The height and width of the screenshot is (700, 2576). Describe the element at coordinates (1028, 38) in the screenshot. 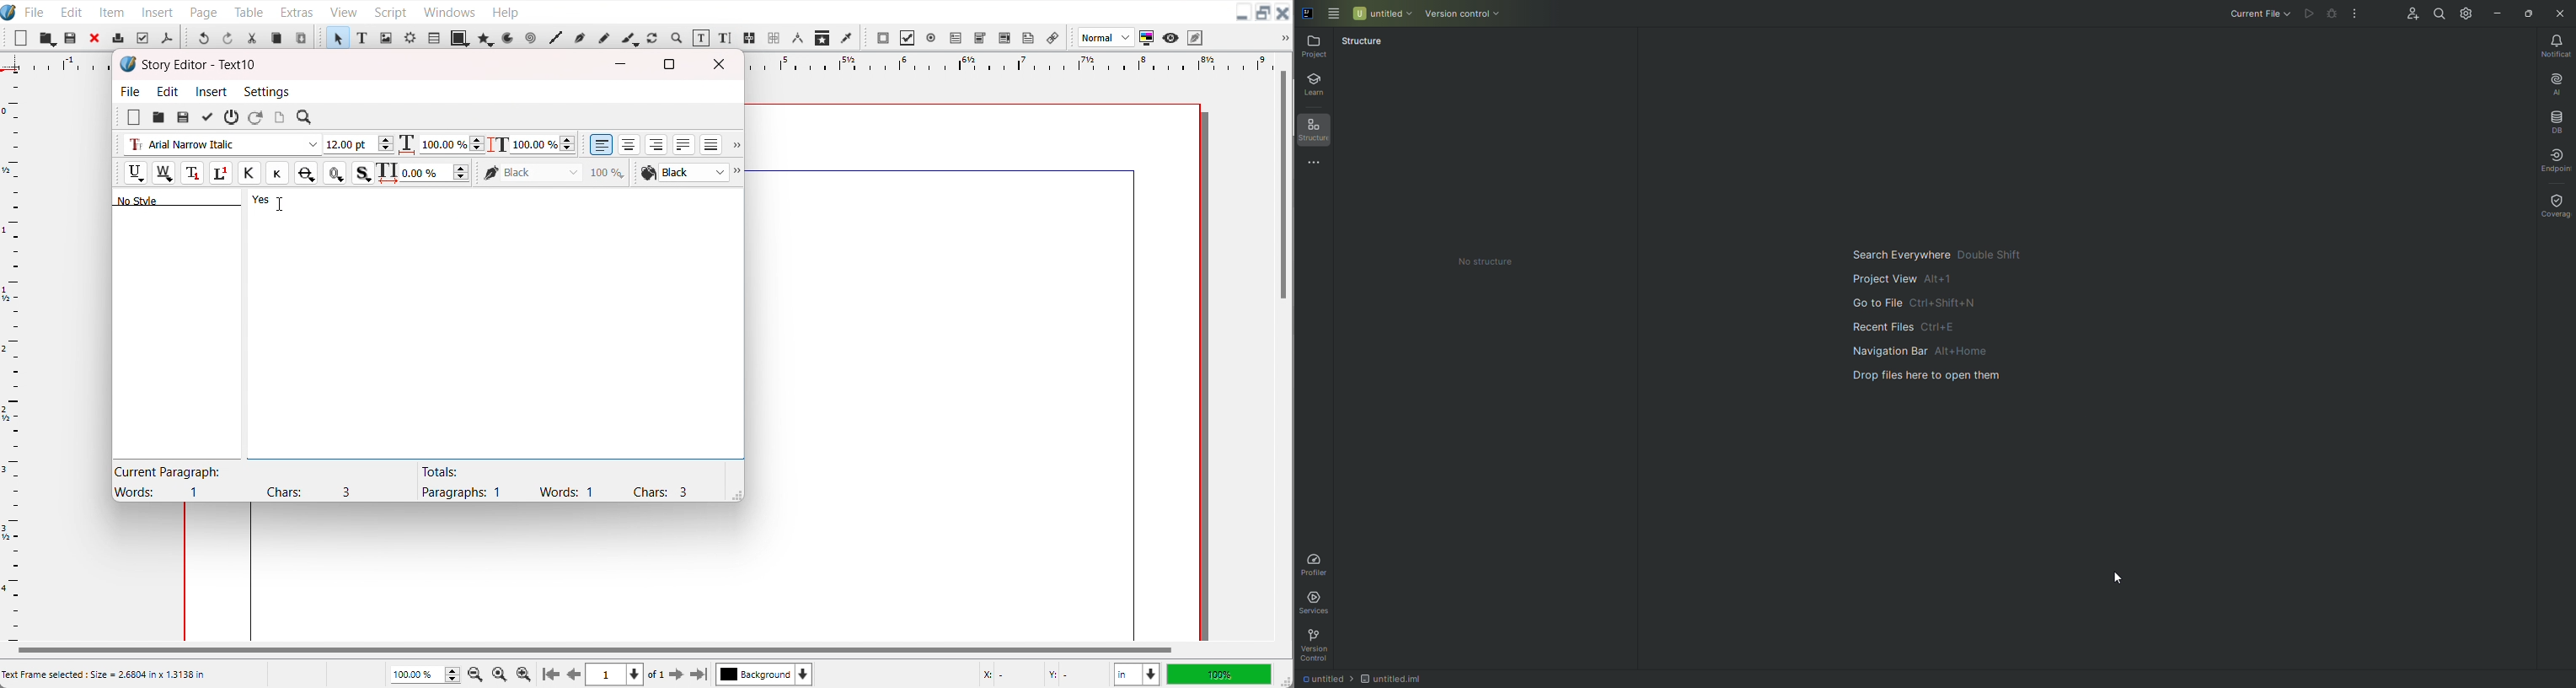

I see `Text Annotation` at that location.